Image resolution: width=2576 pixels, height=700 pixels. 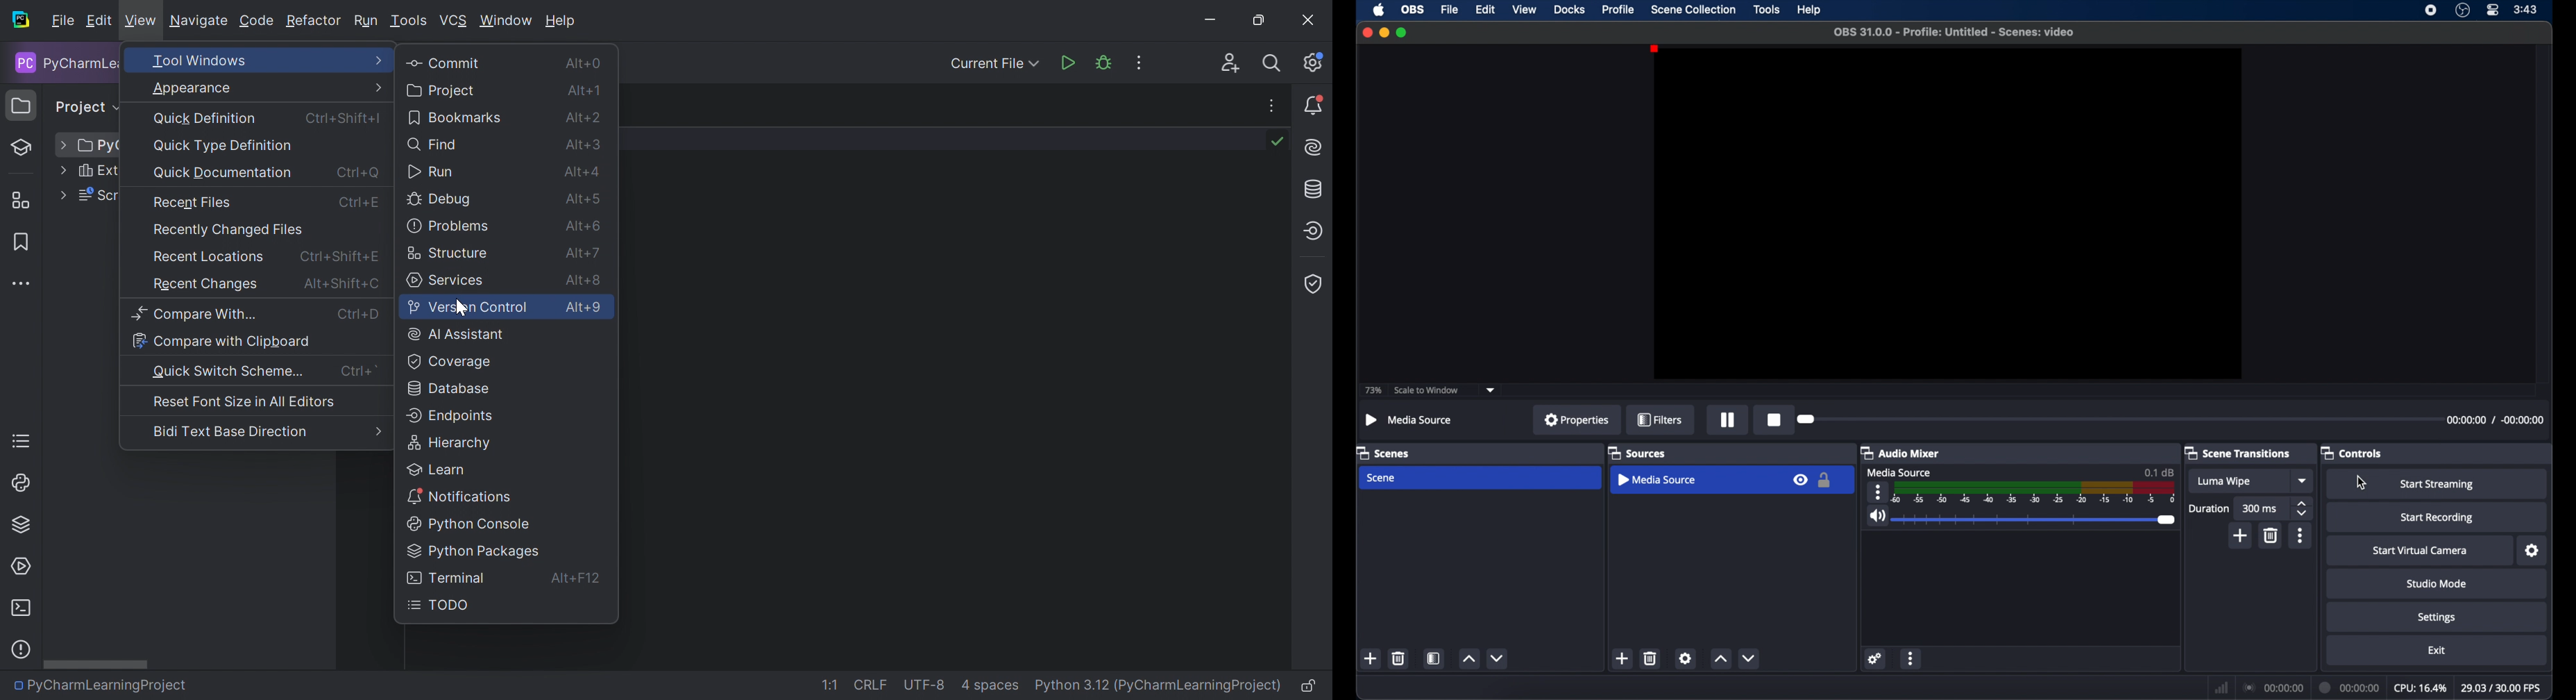 What do you see at coordinates (2035, 493) in the screenshot?
I see `timeline` at bounding box center [2035, 493].